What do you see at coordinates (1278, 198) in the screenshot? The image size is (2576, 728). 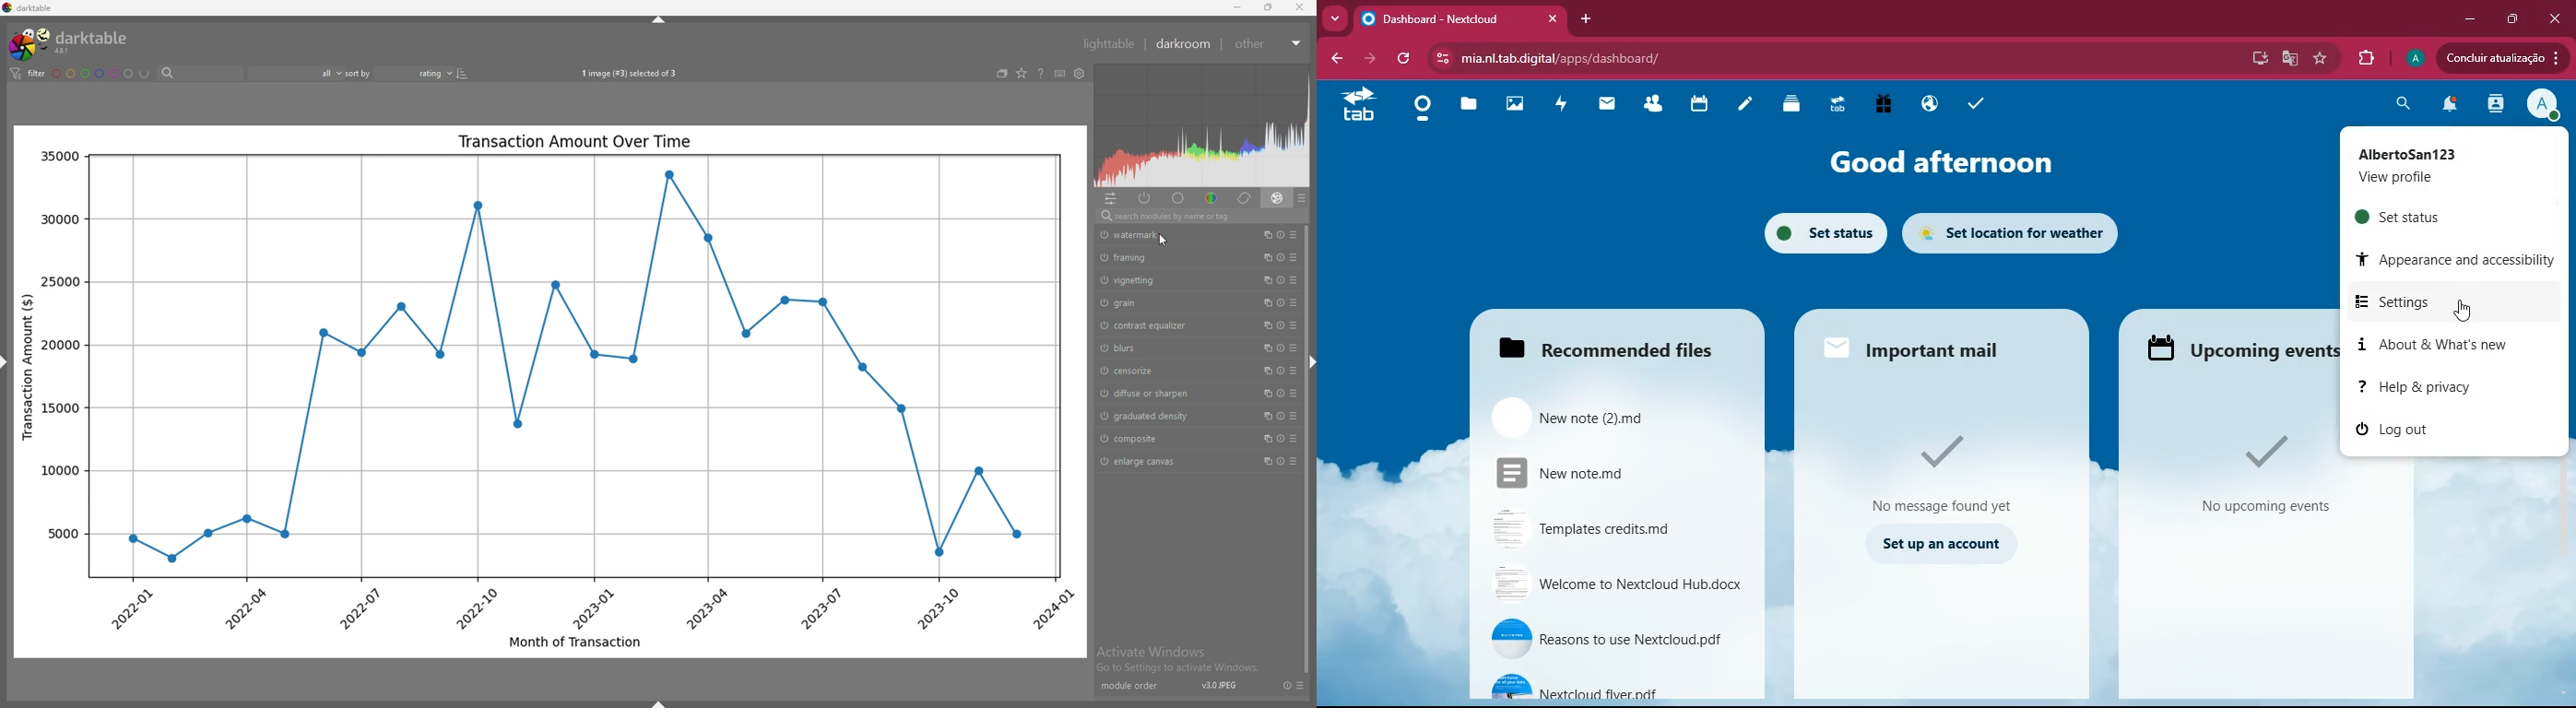 I see `effect` at bounding box center [1278, 198].